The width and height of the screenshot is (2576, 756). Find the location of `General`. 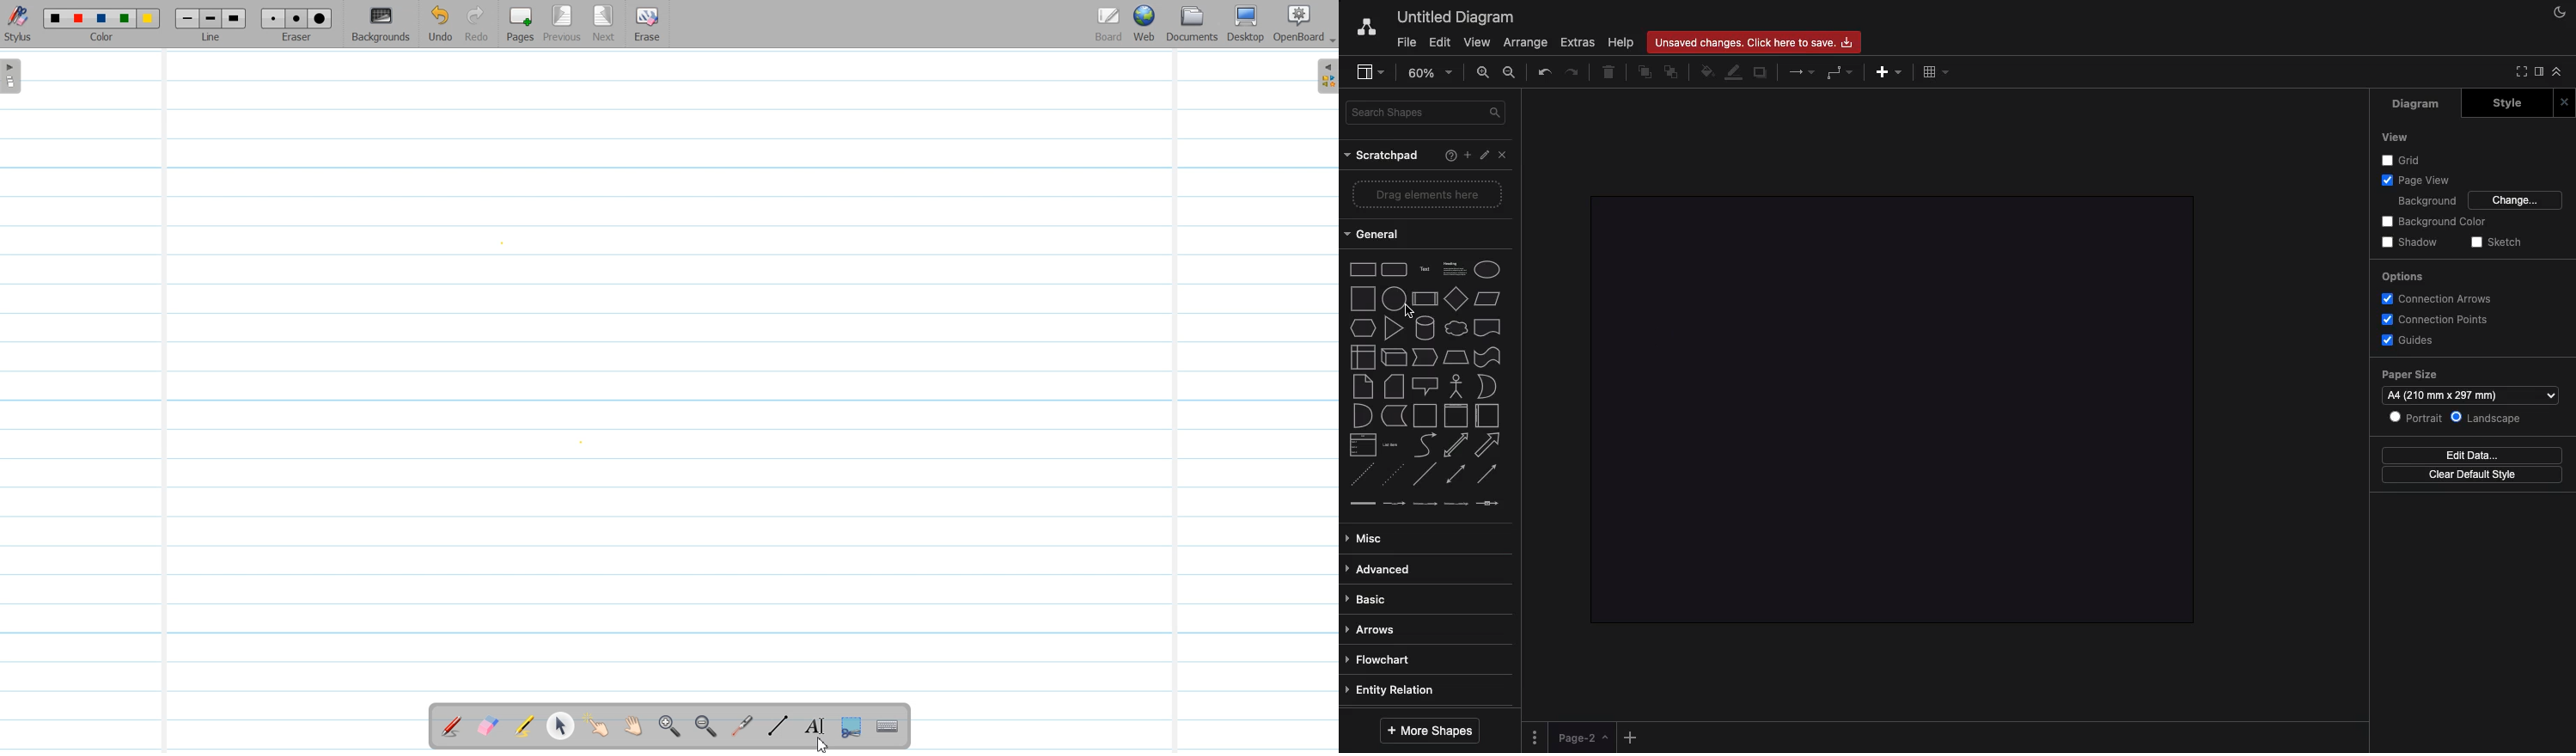

General is located at coordinates (1379, 236).